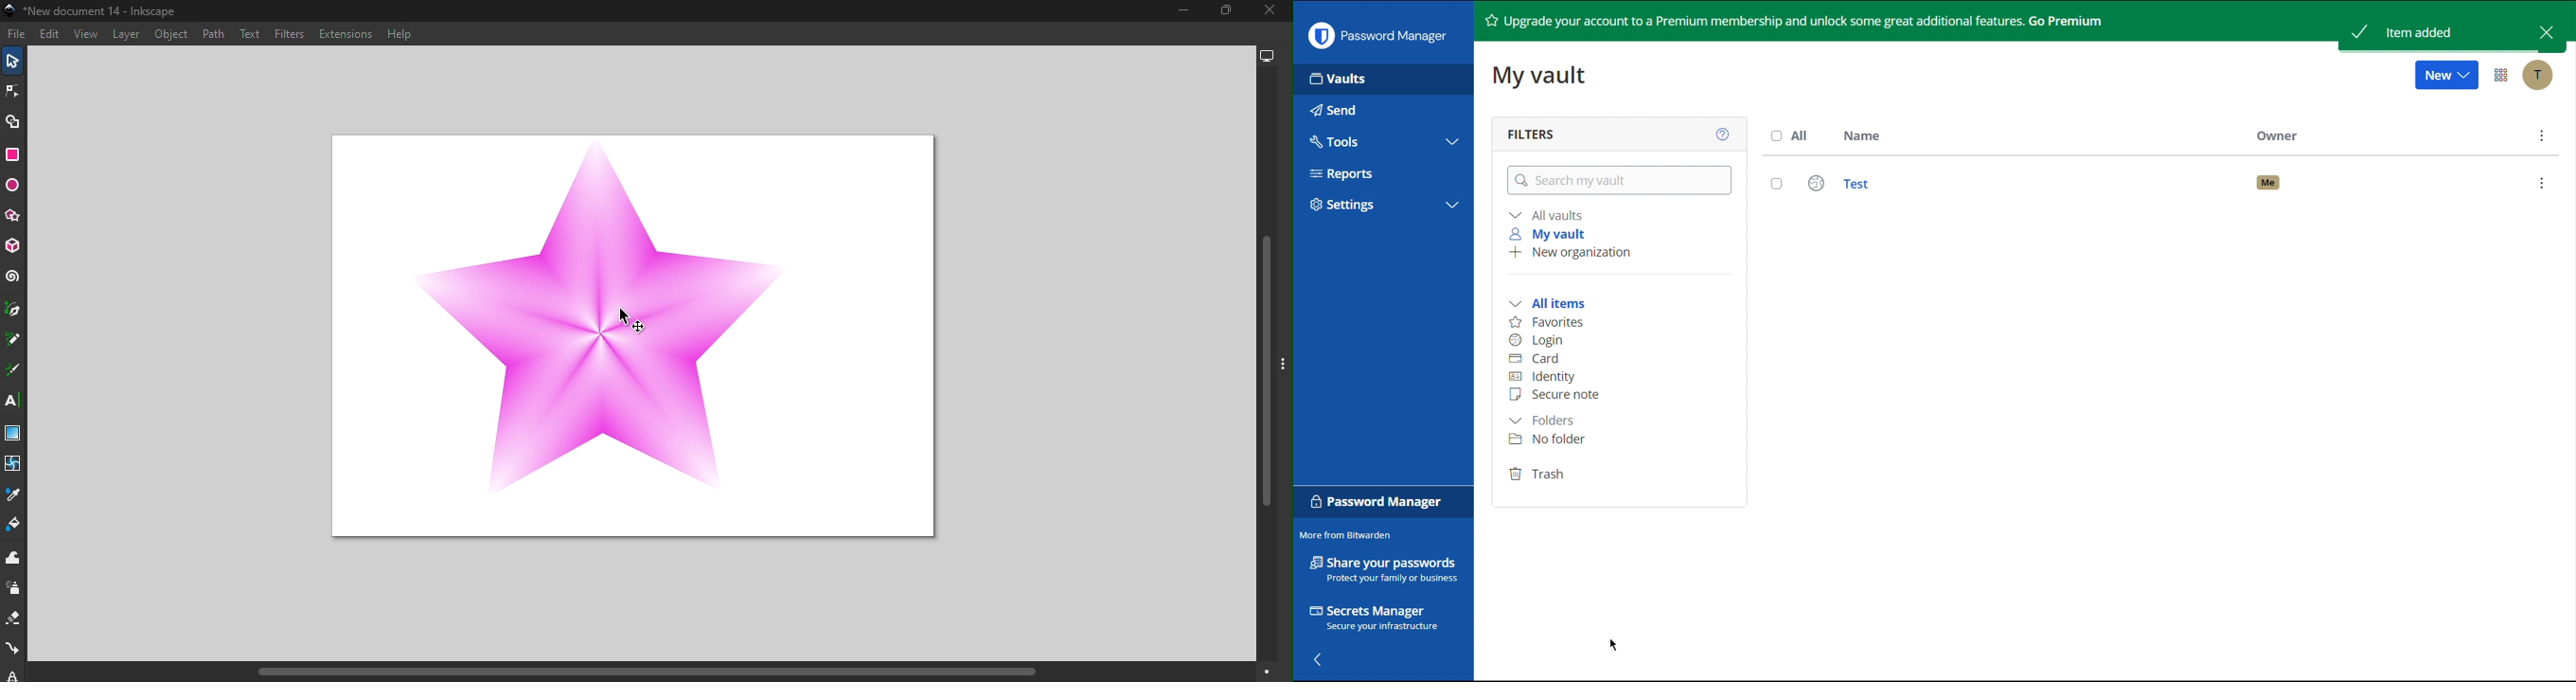  Describe the element at coordinates (1263, 55) in the screenshot. I see `Display options` at that location.